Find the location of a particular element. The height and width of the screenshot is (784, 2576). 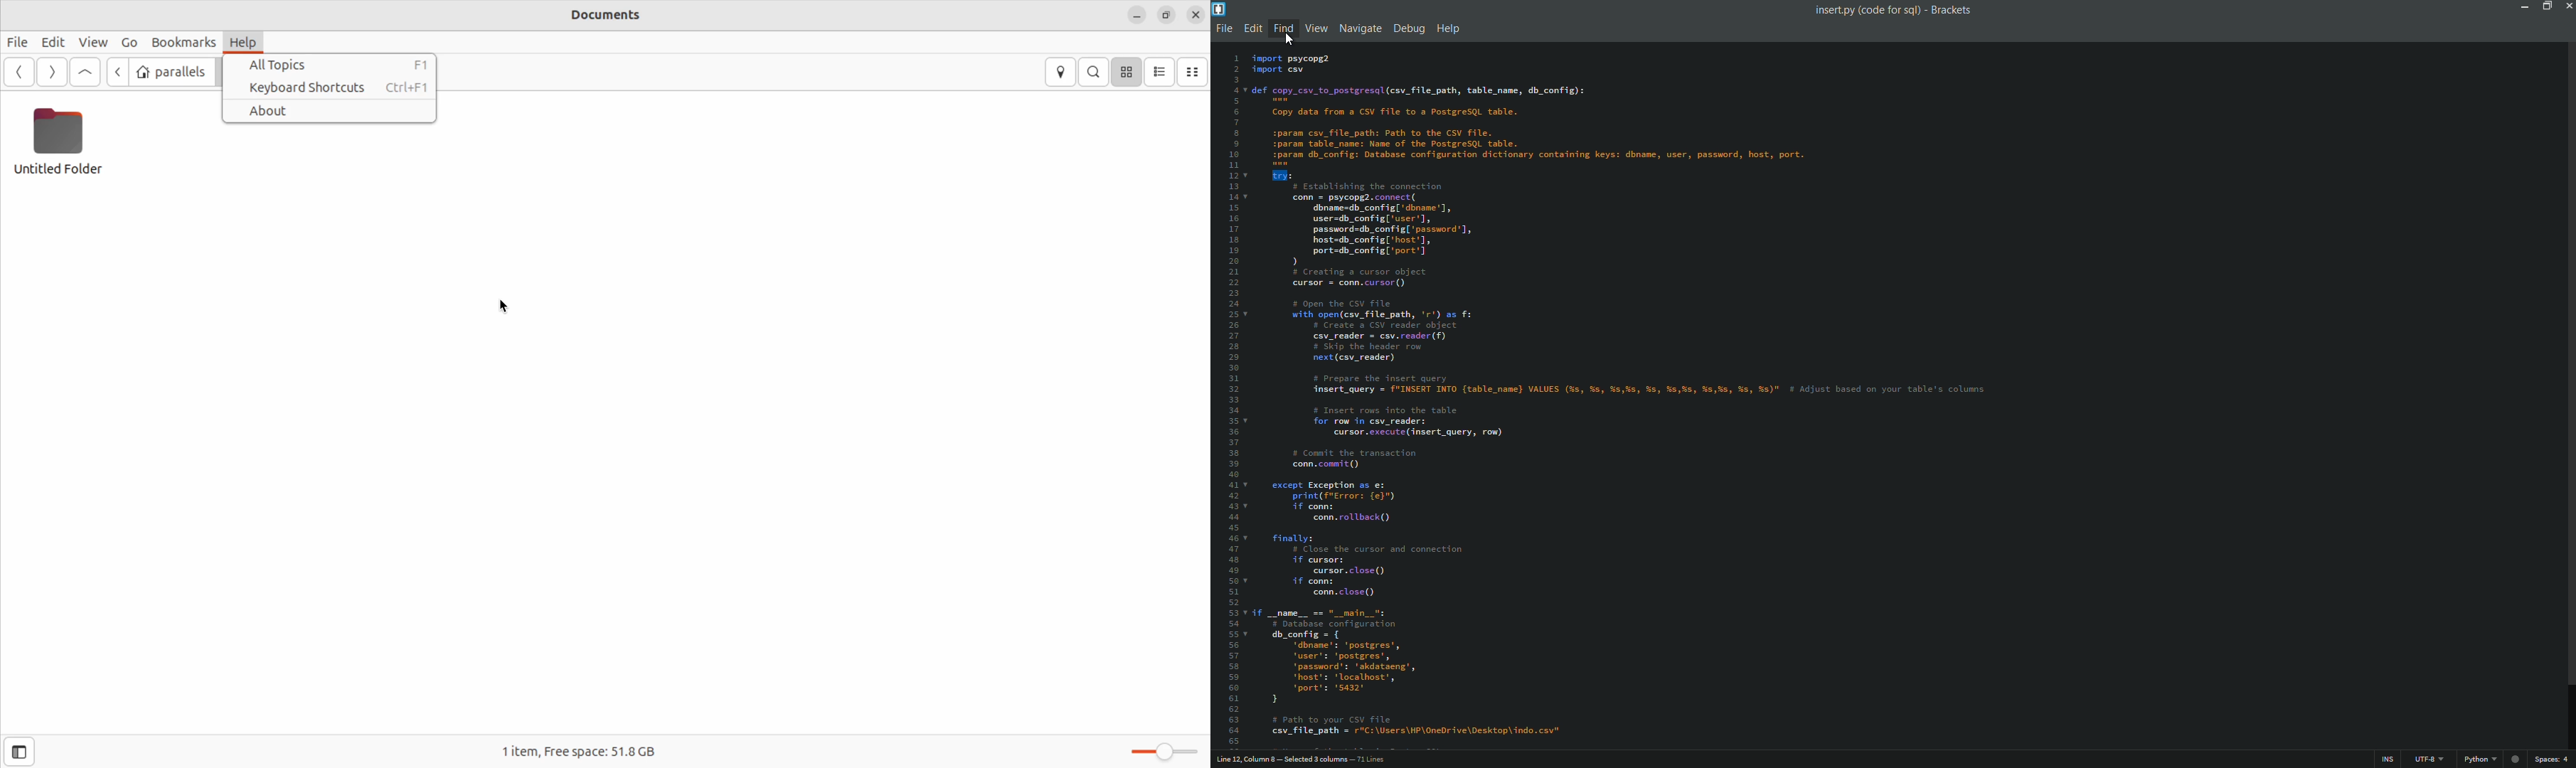

ins is located at coordinates (2390, 762).